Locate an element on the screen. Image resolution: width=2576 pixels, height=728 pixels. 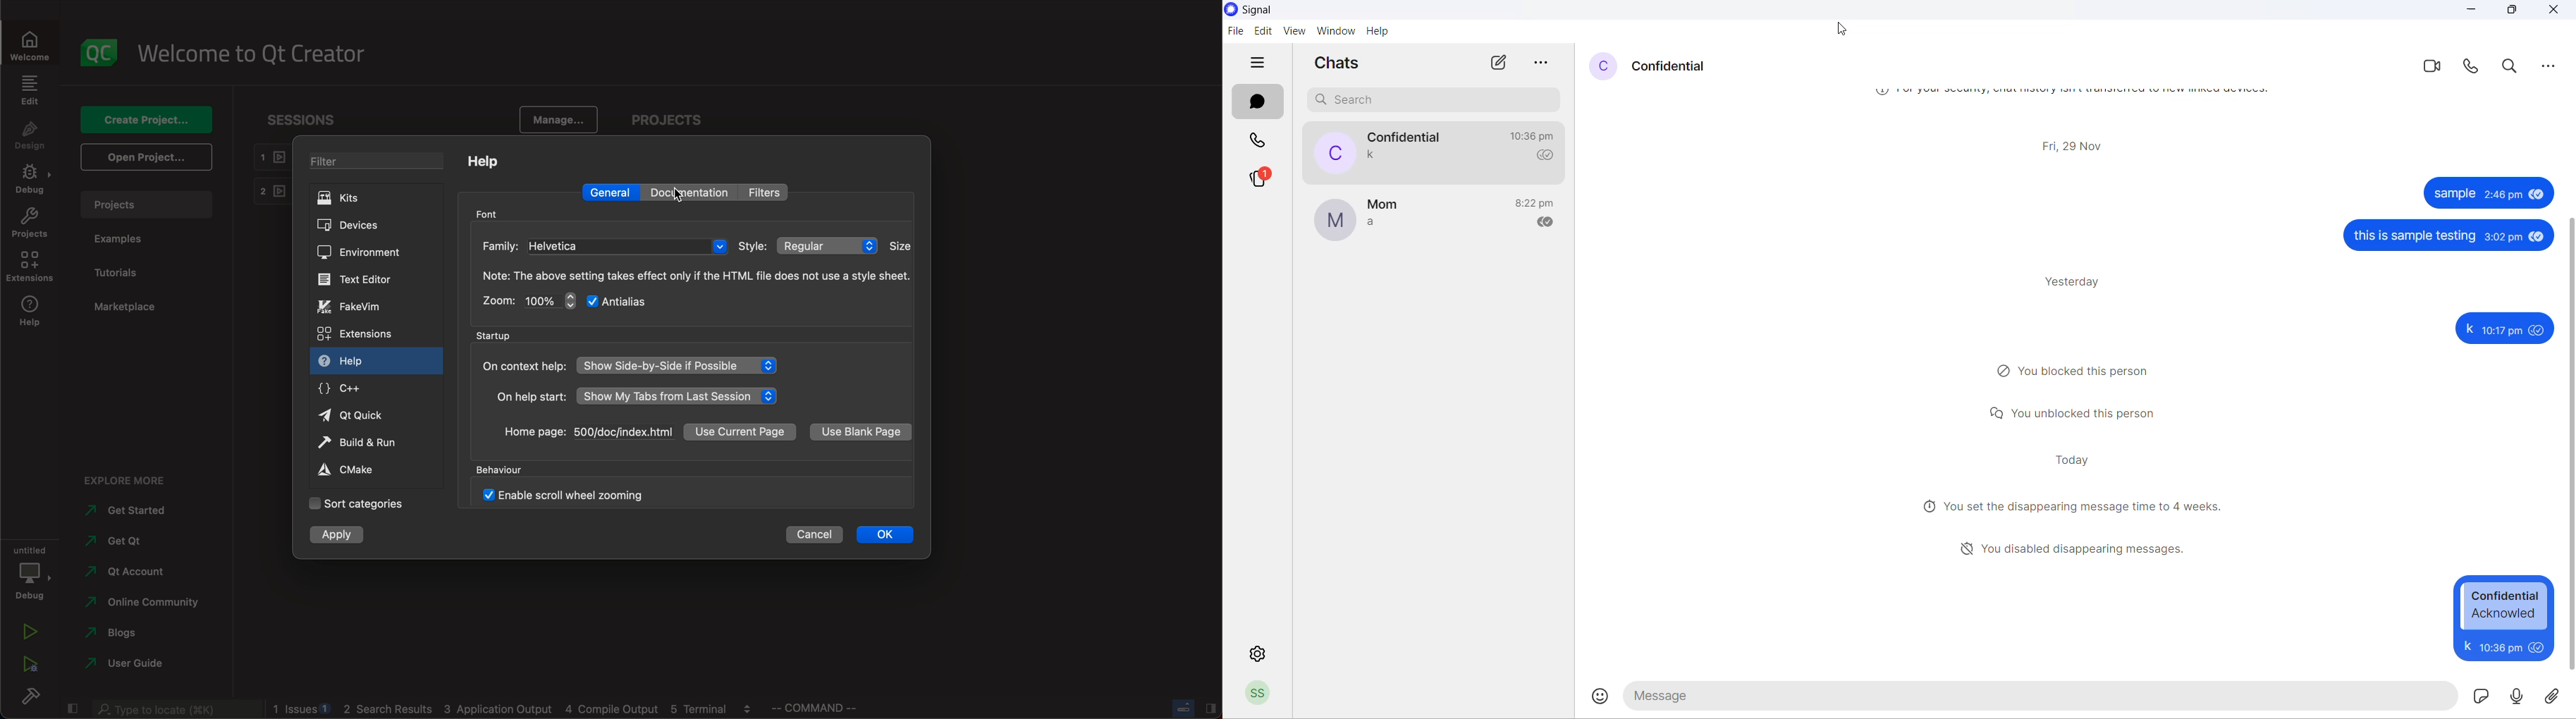
k is located at coordinates (2466, 646).